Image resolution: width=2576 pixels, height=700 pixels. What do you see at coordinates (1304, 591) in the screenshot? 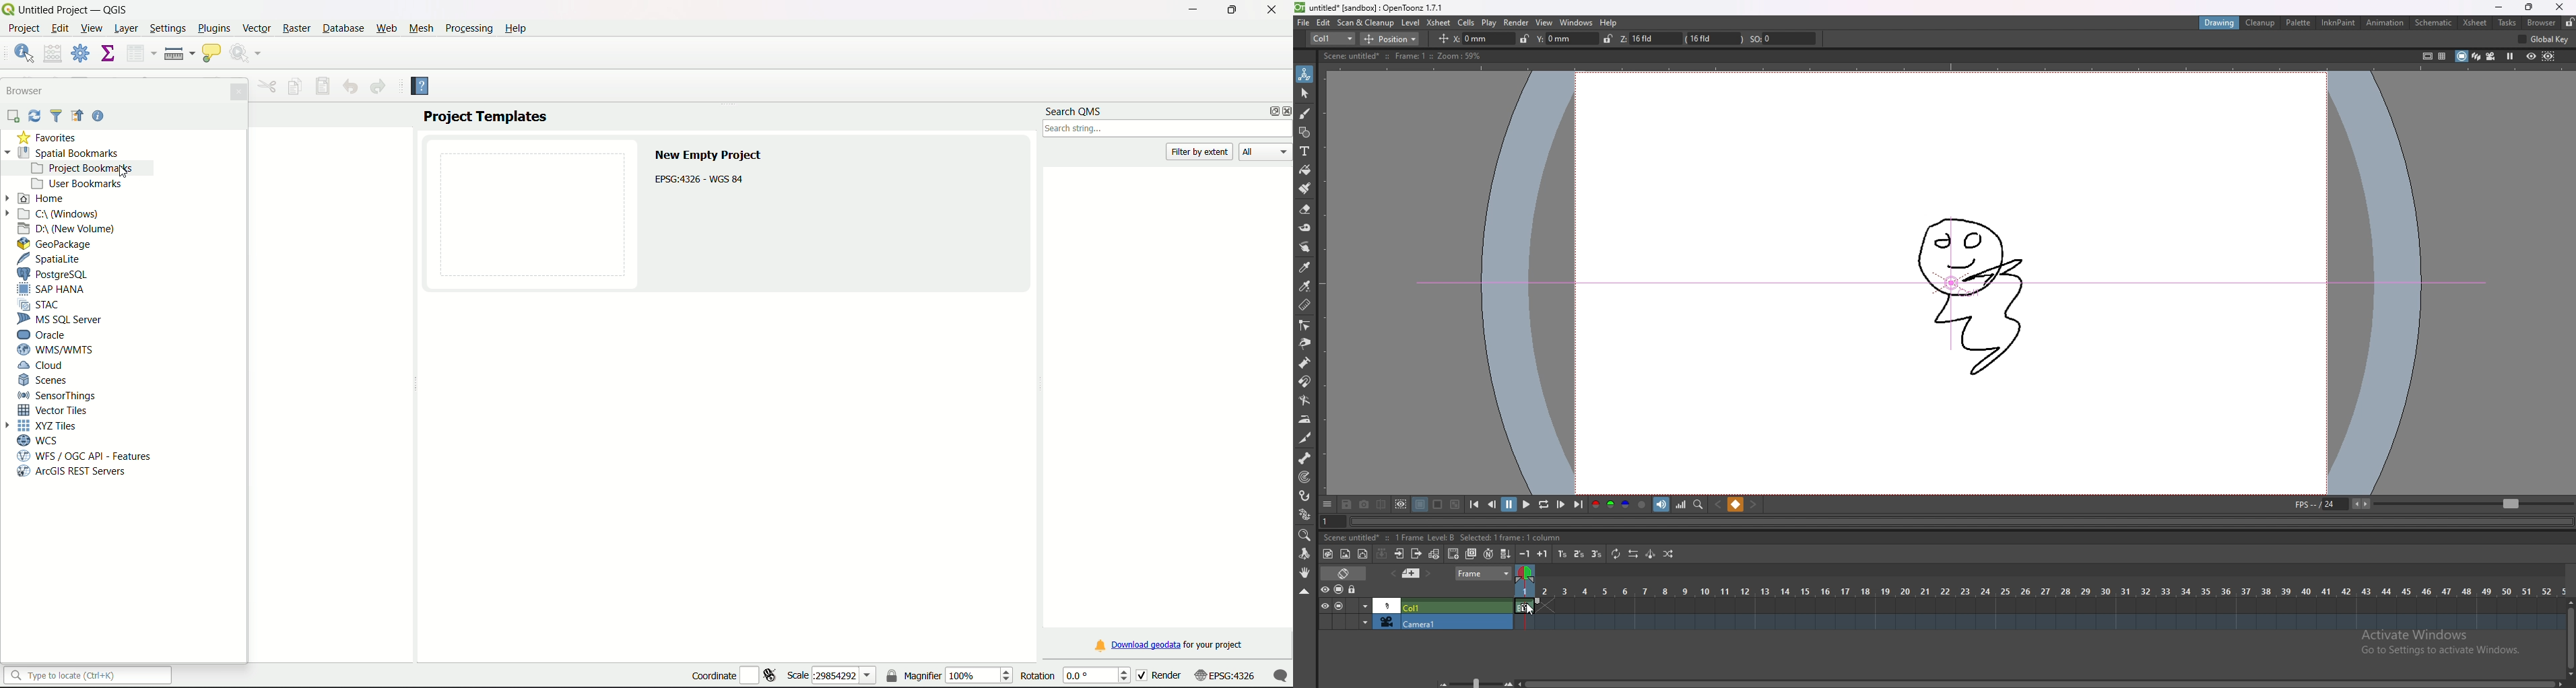
I see `collapse` at bounding box center [1304, 591].